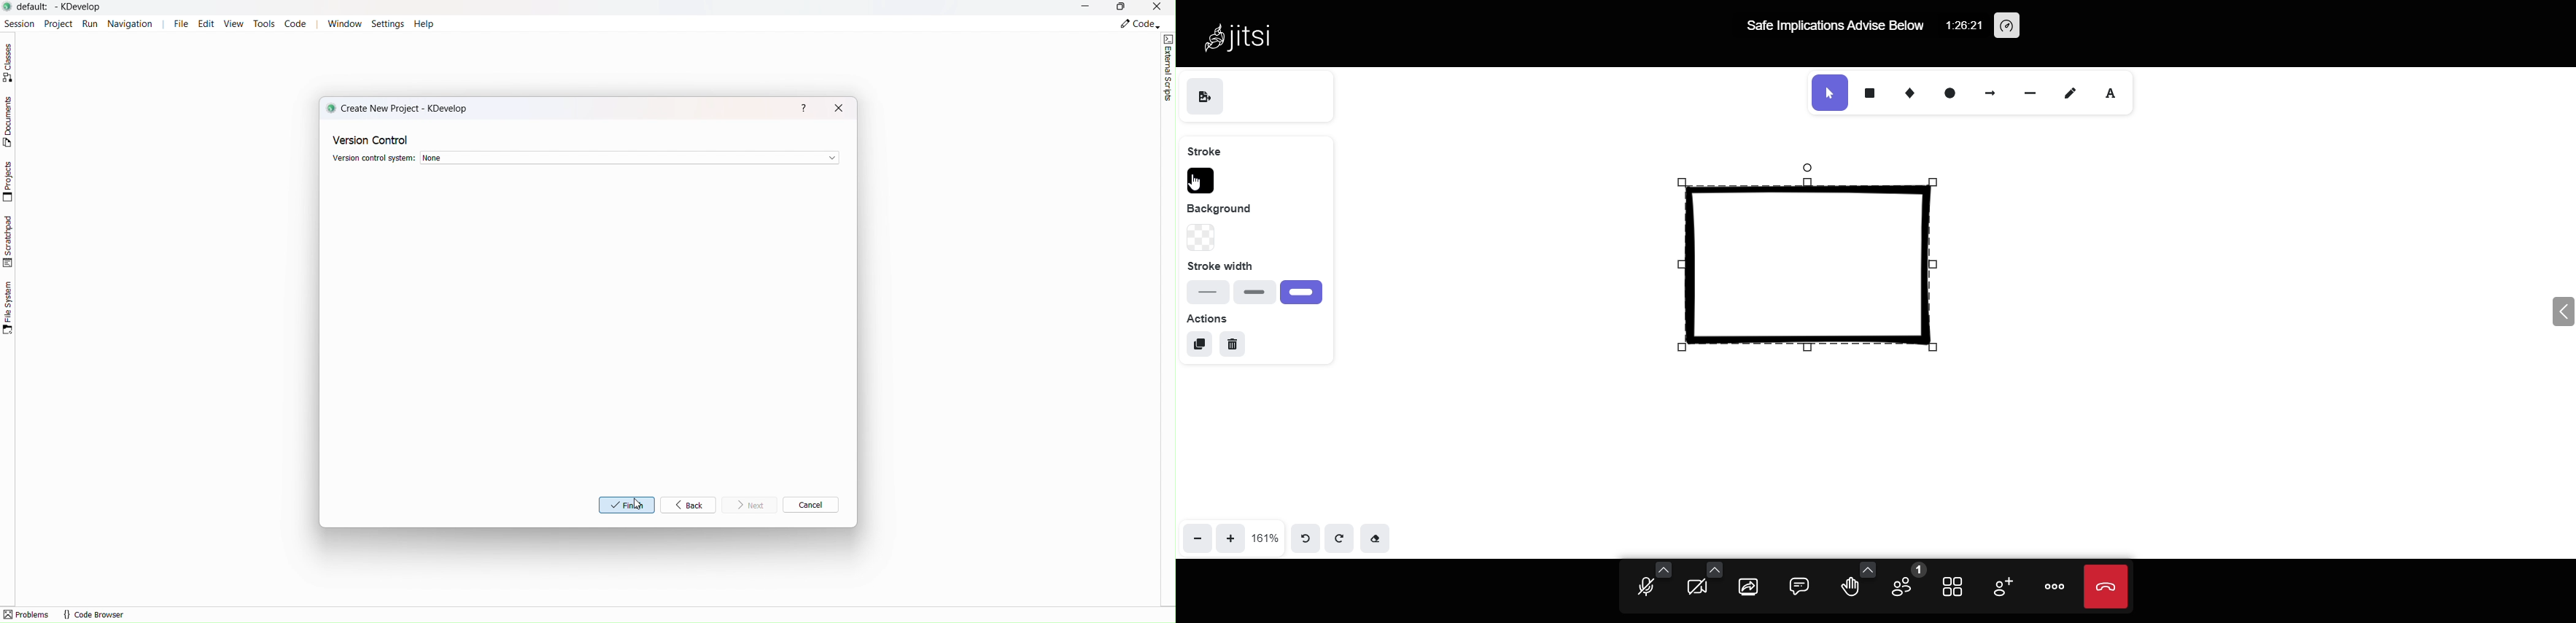 This screenshot has height=644, width=2576. What do you see at coordinates (1828, 91) in the screenshot?
I see `selection` at bounding box center [1828, 91].